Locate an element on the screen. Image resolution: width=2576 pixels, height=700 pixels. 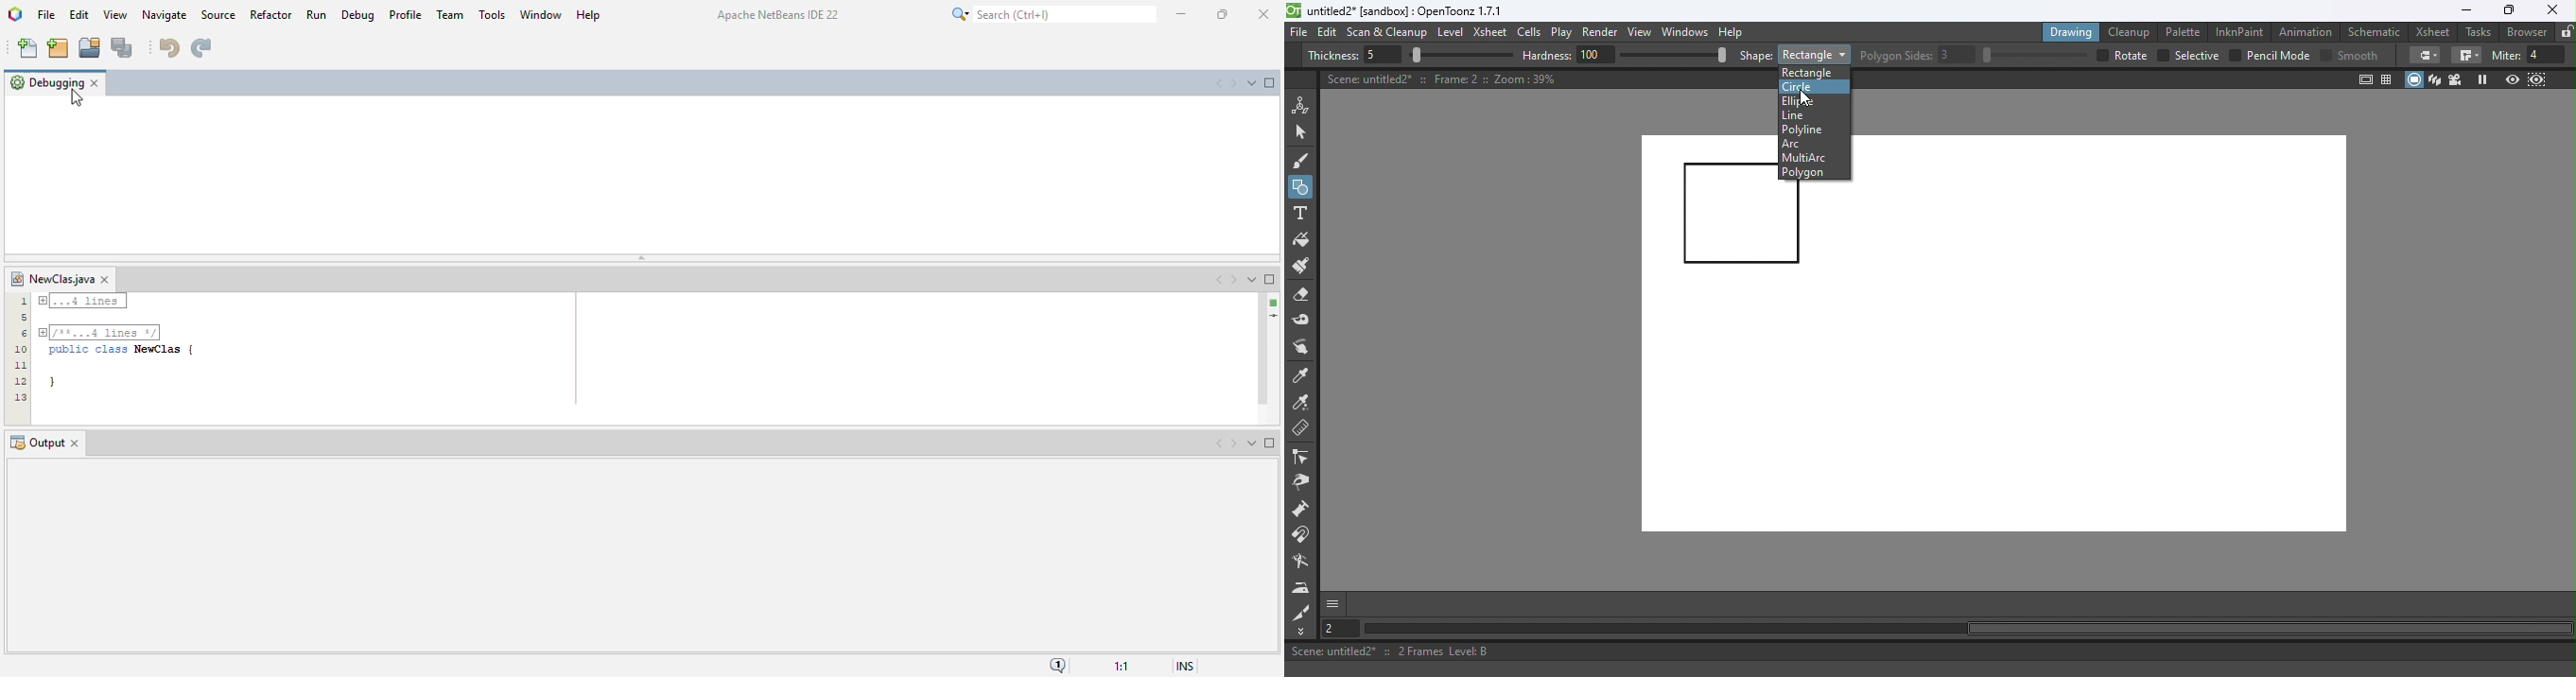
Magnet tool is located at coordinates (1302, 535).